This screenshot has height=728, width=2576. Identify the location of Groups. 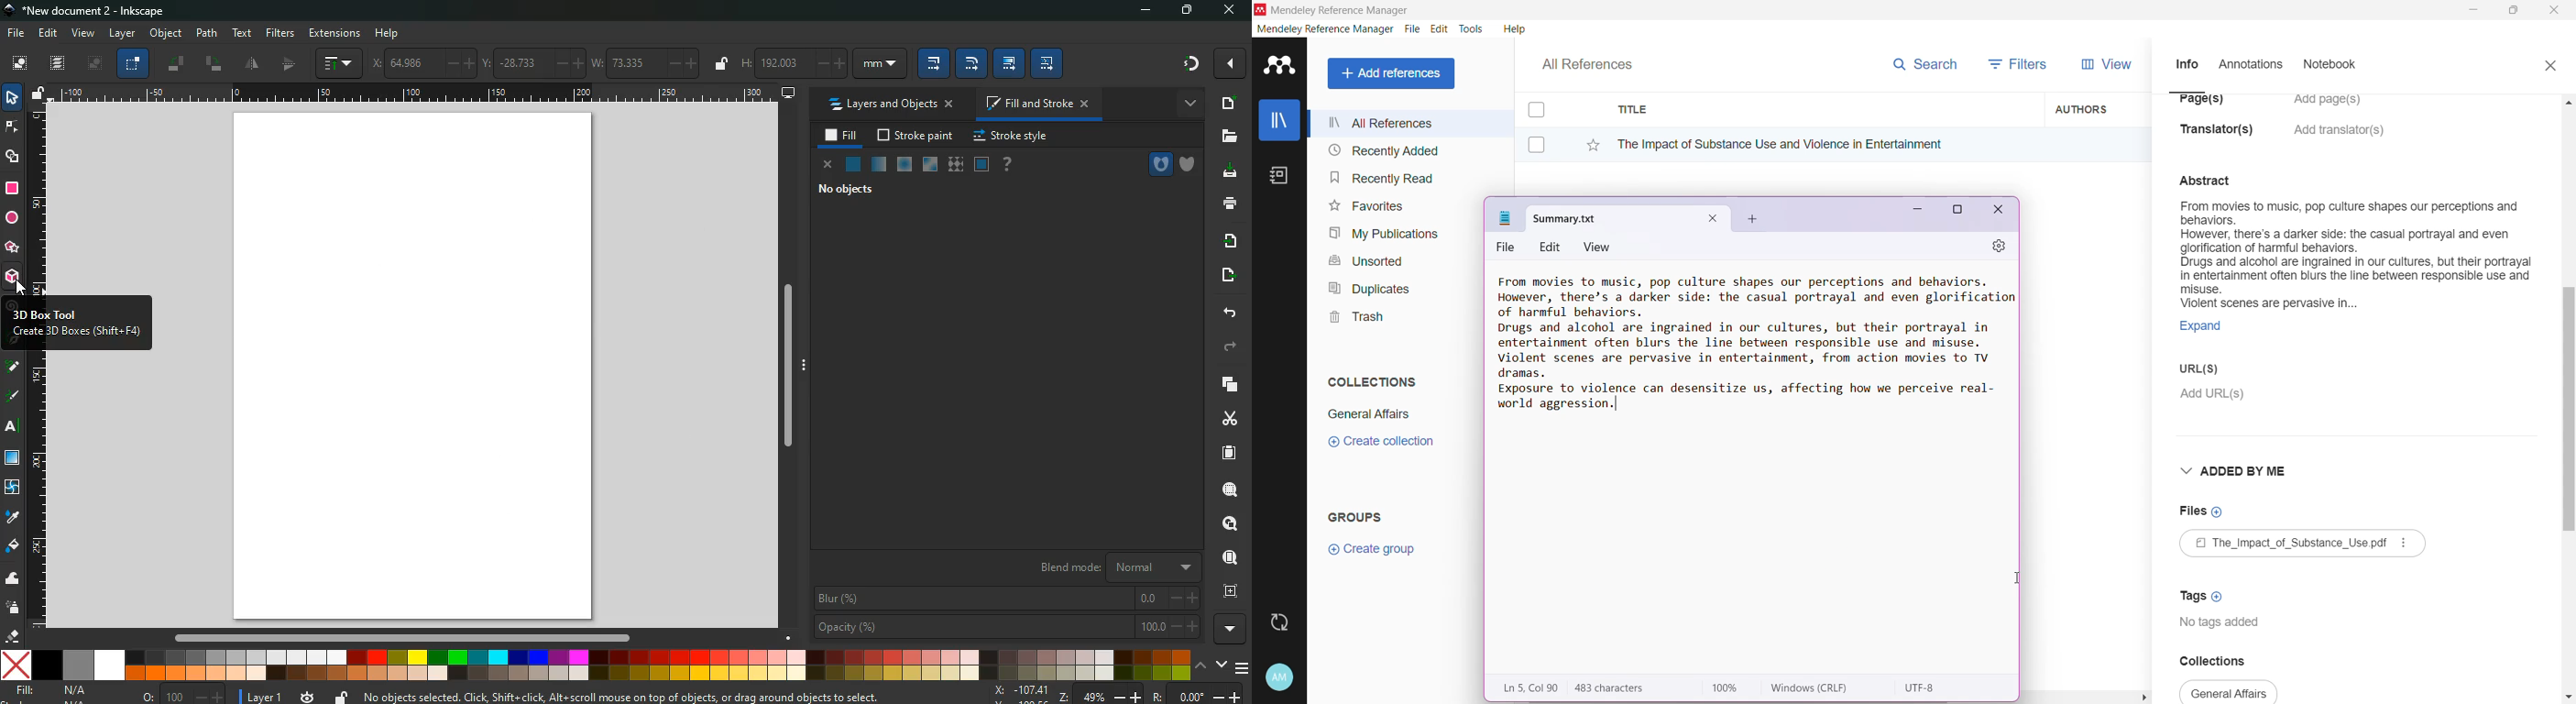
(1361, 516).